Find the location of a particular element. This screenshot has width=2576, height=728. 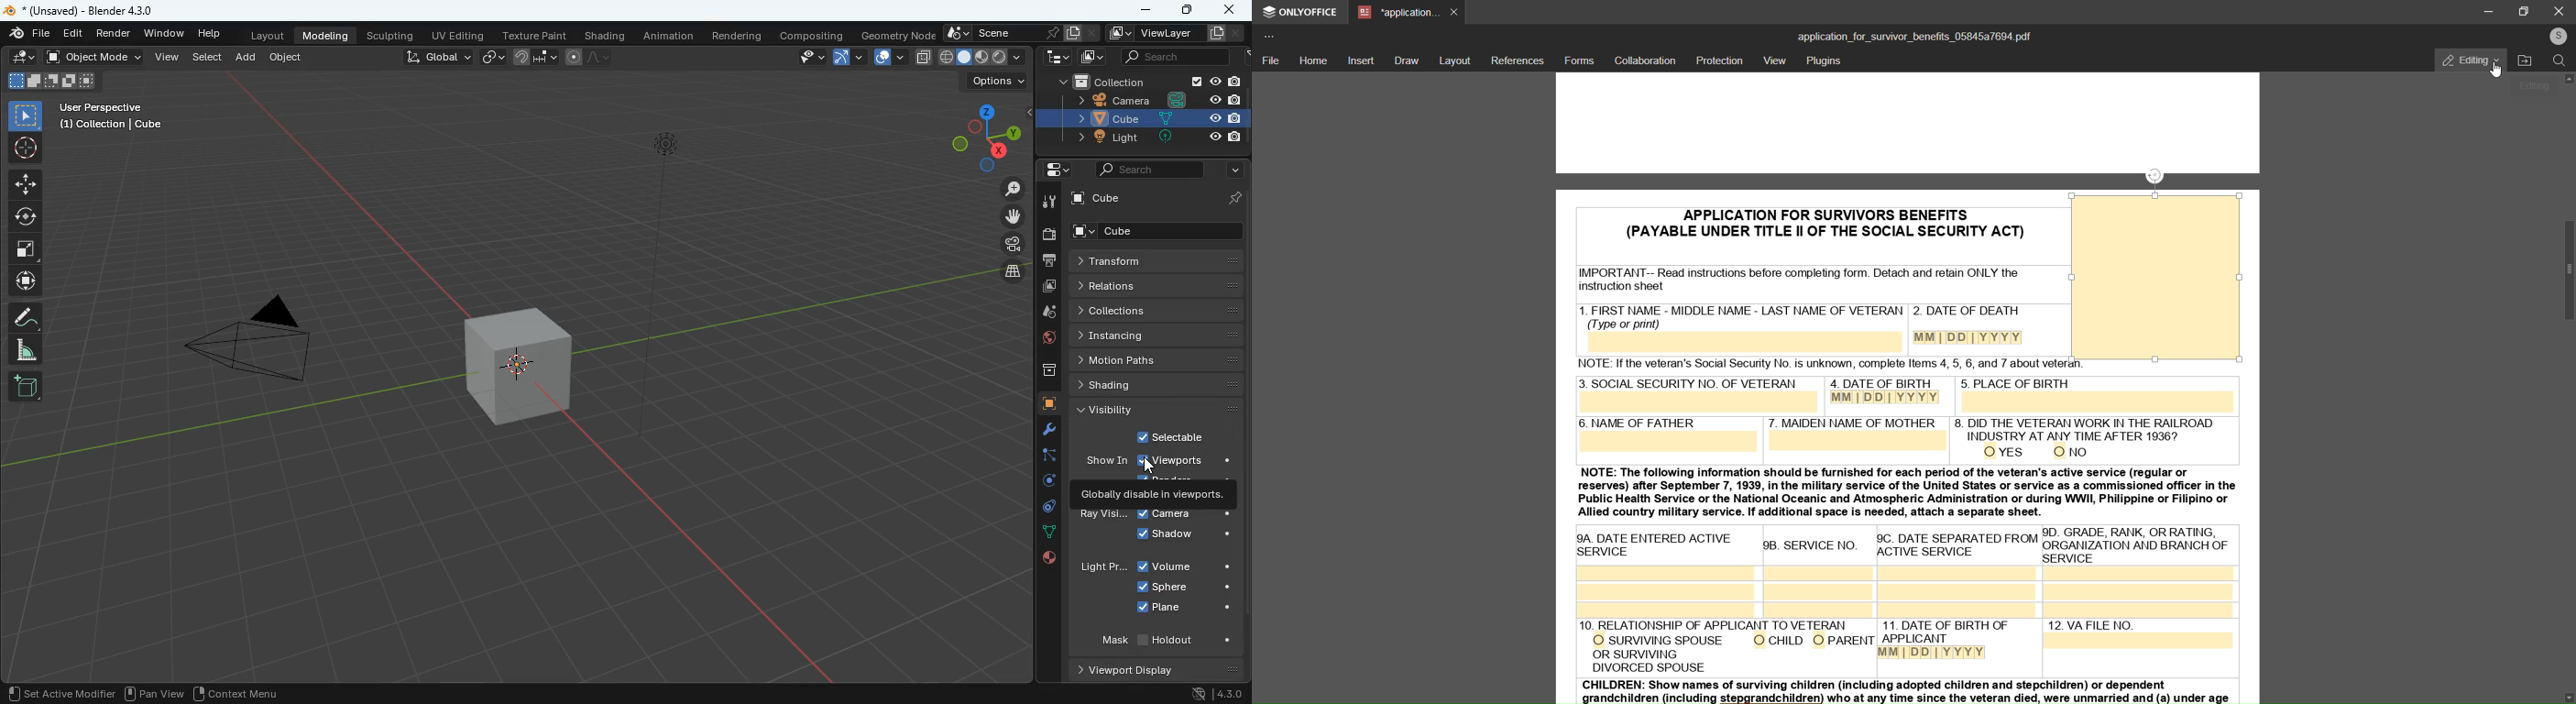

minimize is located at coordinates (2485, 11).